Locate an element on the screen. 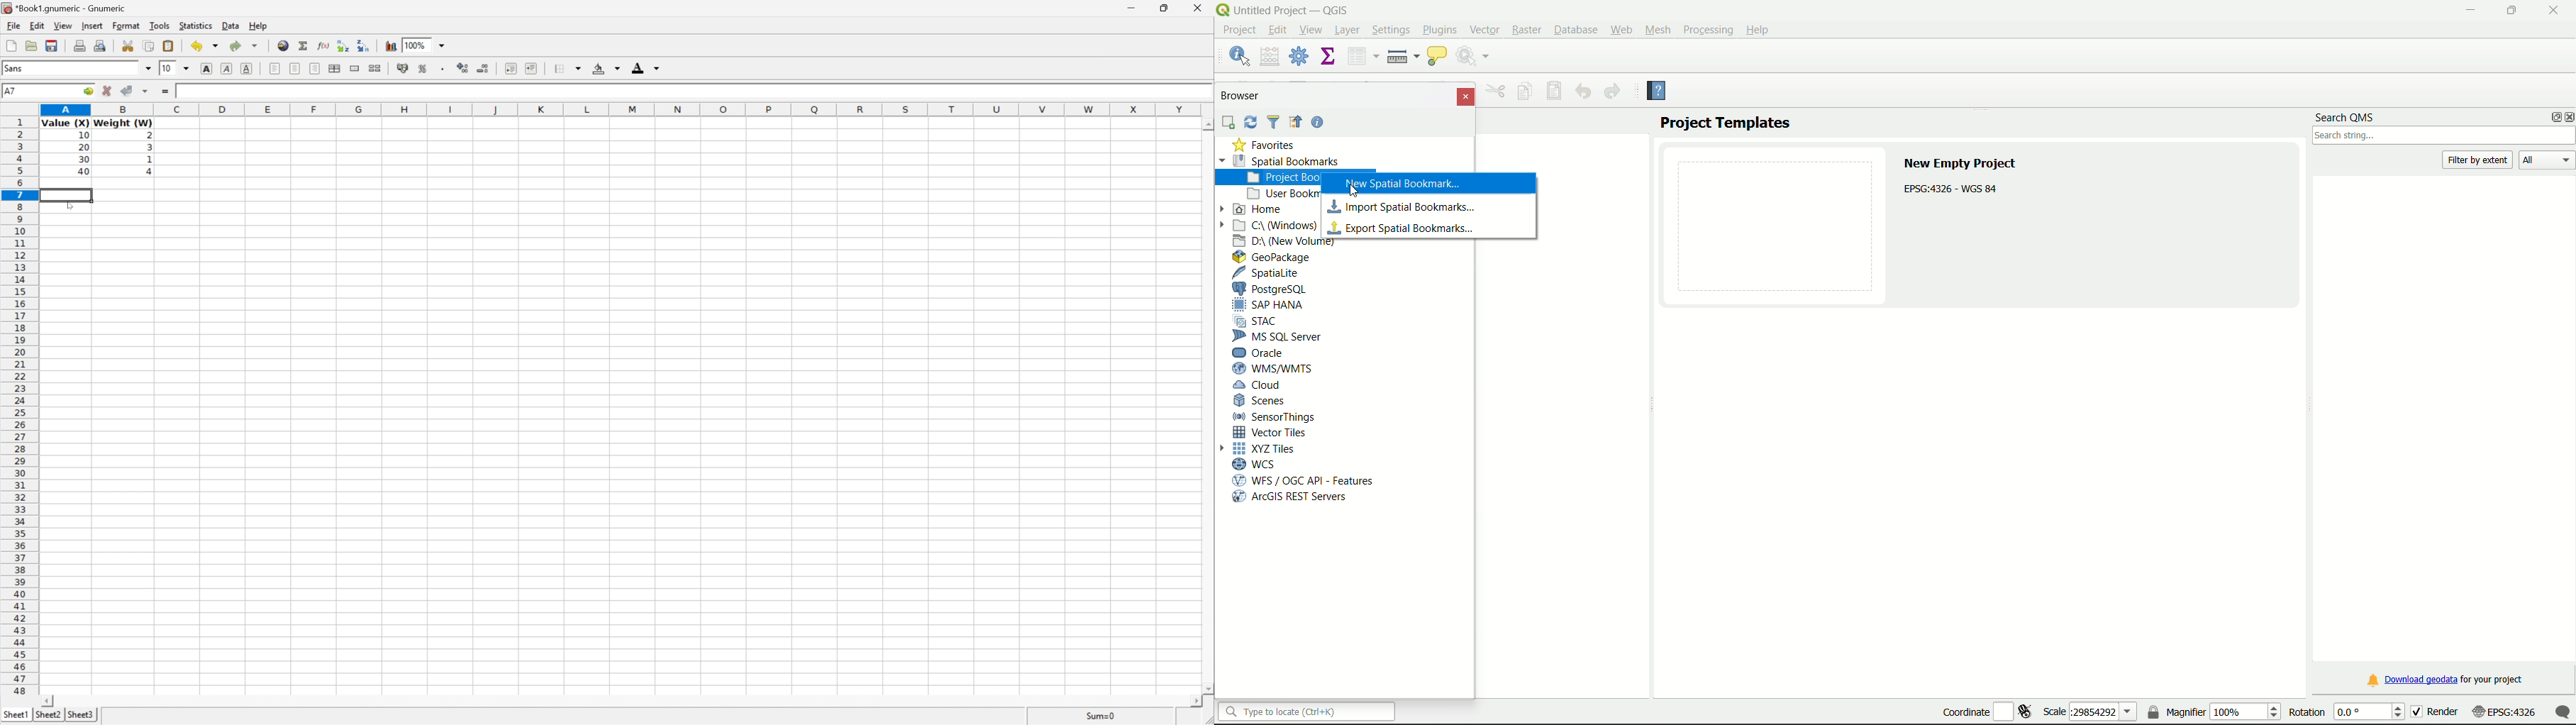 The width and height of the screenshot is (2576, 728). Center horizontally is located at coordinates (296, 69).